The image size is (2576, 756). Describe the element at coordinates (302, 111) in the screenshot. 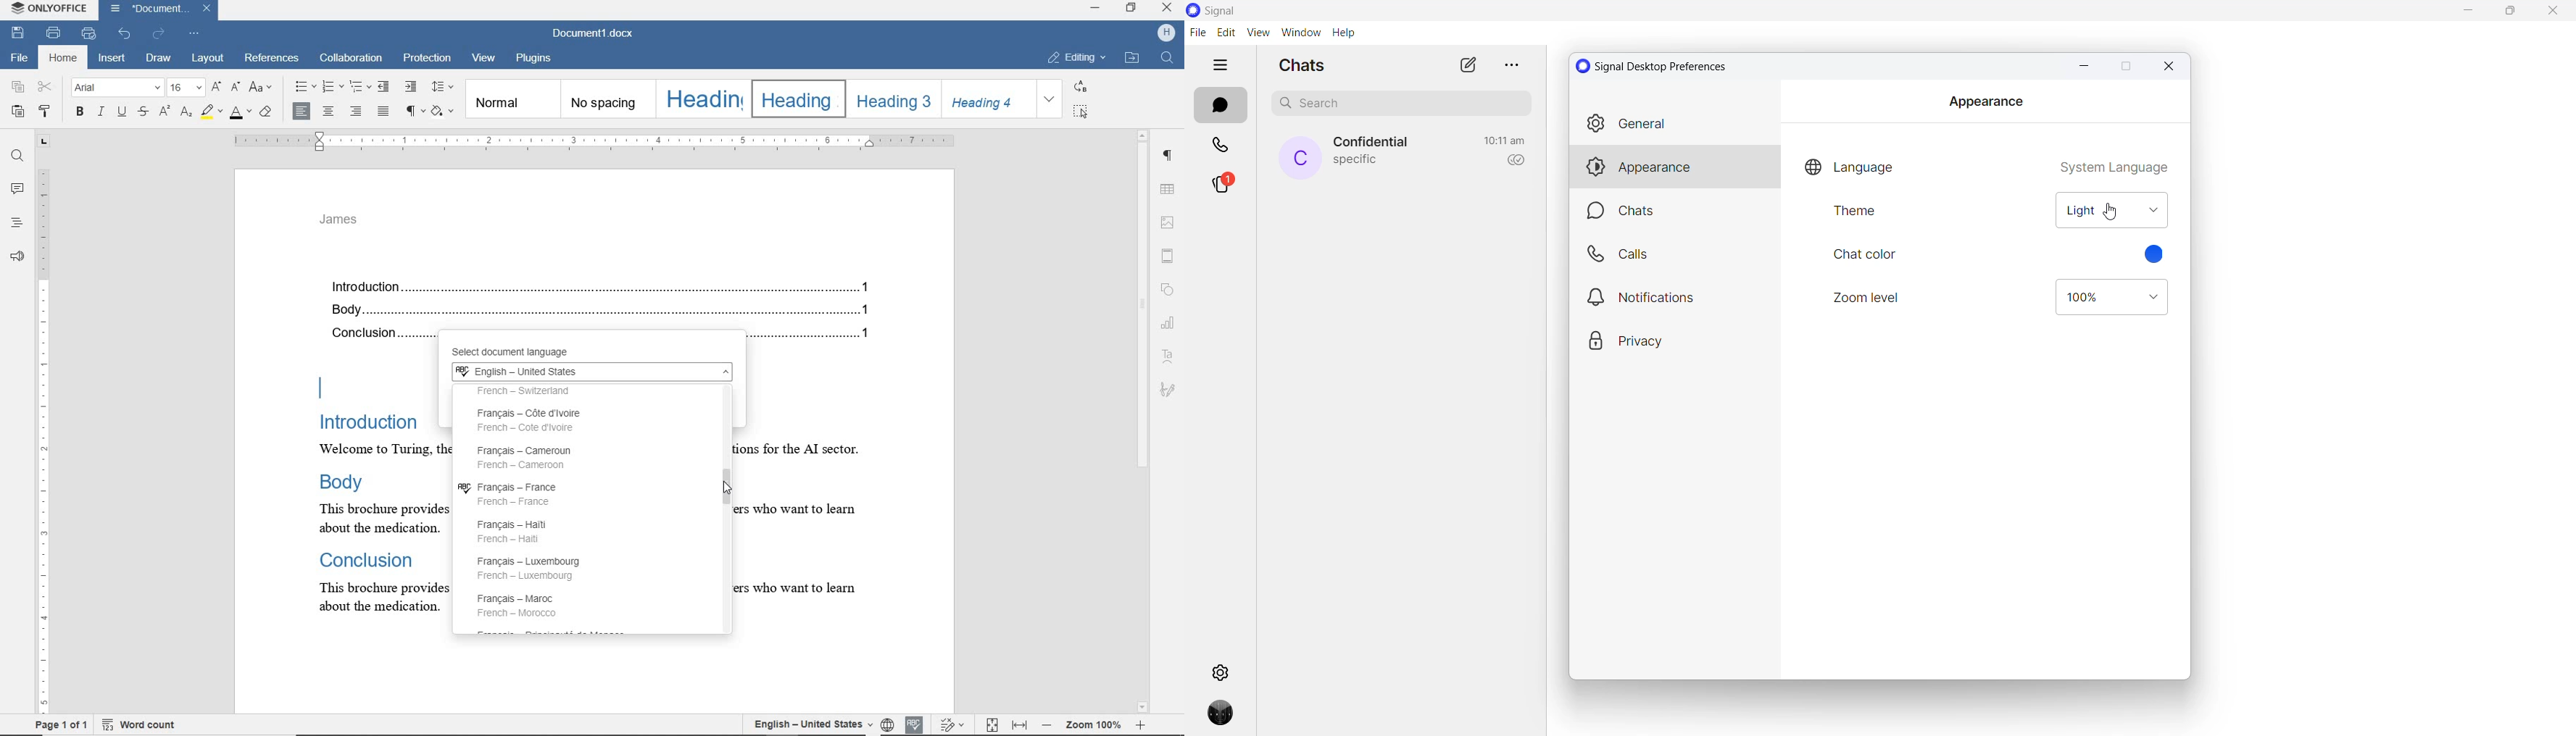

I see `align left` at that location.